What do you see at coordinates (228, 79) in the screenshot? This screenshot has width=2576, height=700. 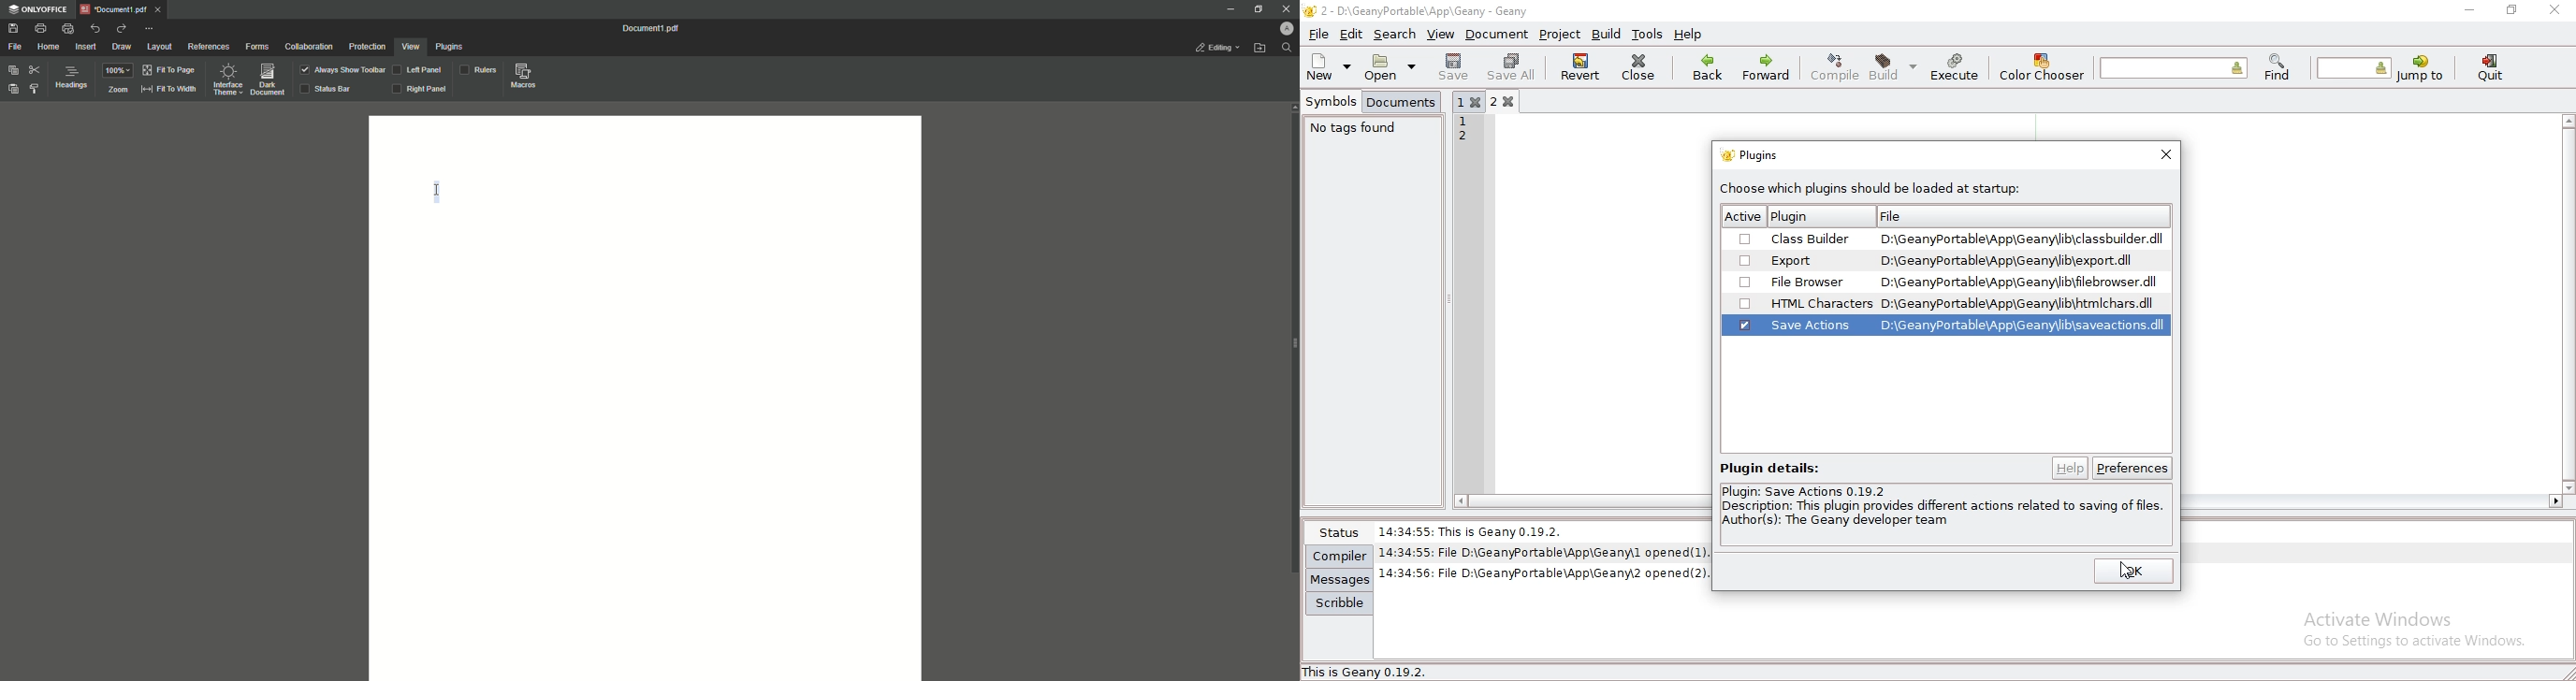 I see `Interface theme` at bounding box center [228, 79].